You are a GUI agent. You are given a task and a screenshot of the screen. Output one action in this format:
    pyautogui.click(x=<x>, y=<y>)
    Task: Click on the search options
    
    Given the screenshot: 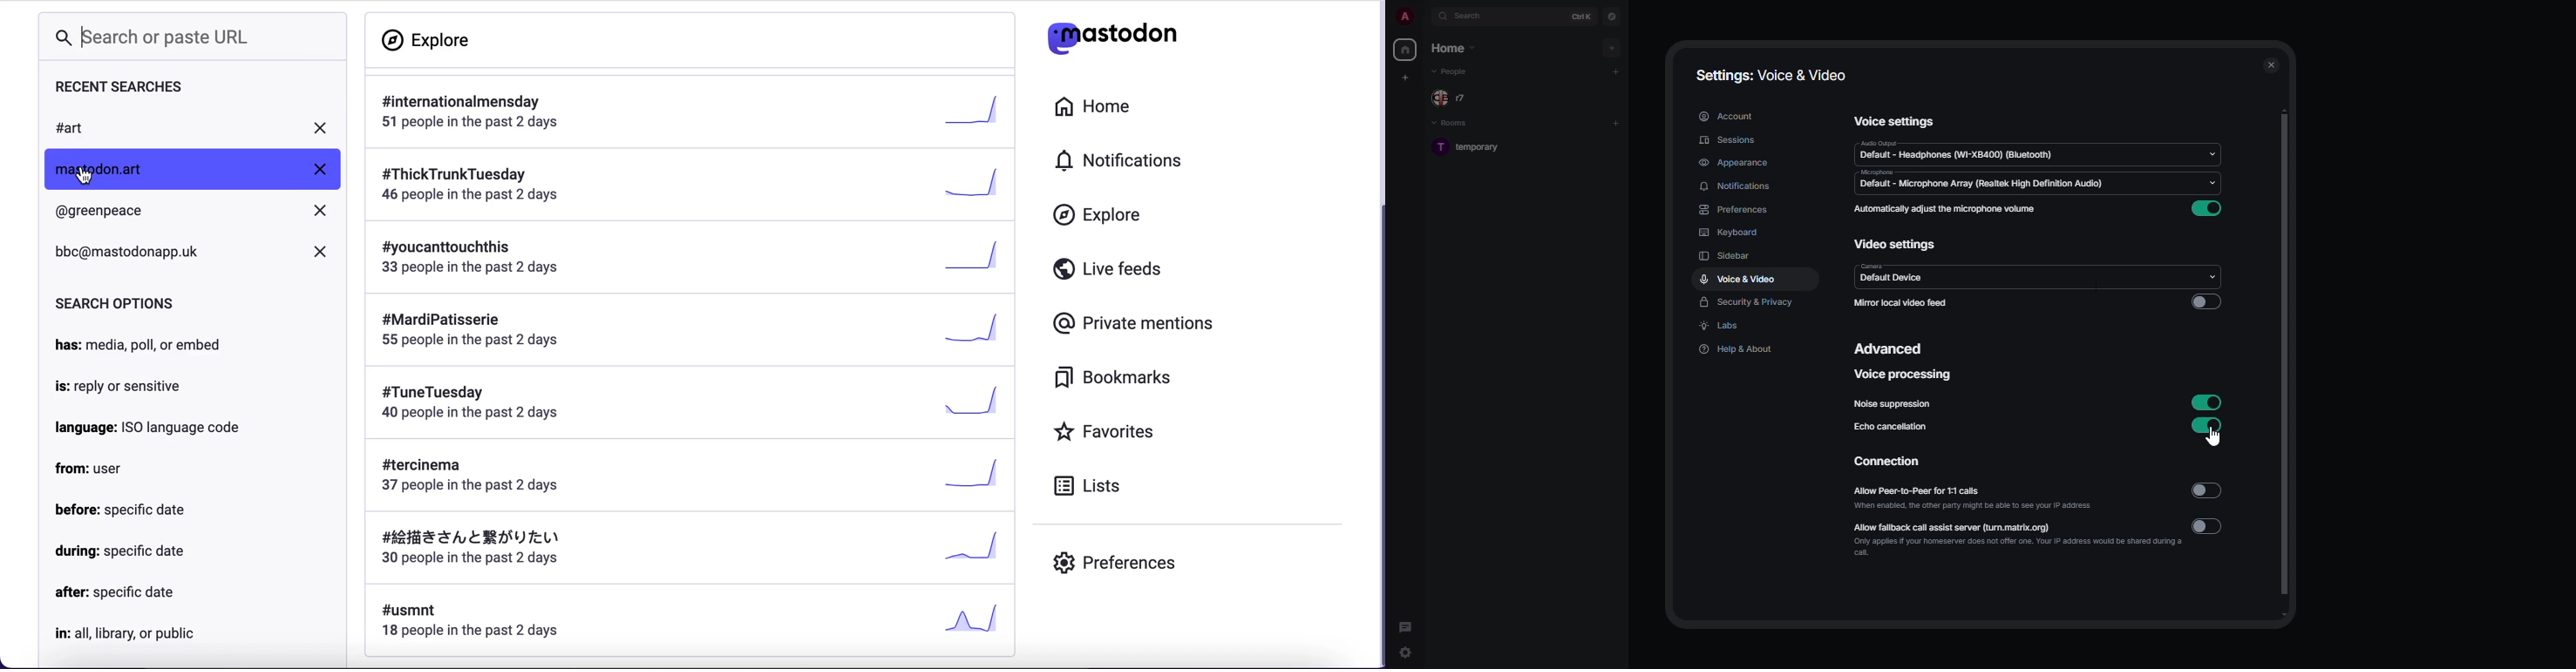 What is the action you would take?
    pyautogui.click(x=115, y=301)
    